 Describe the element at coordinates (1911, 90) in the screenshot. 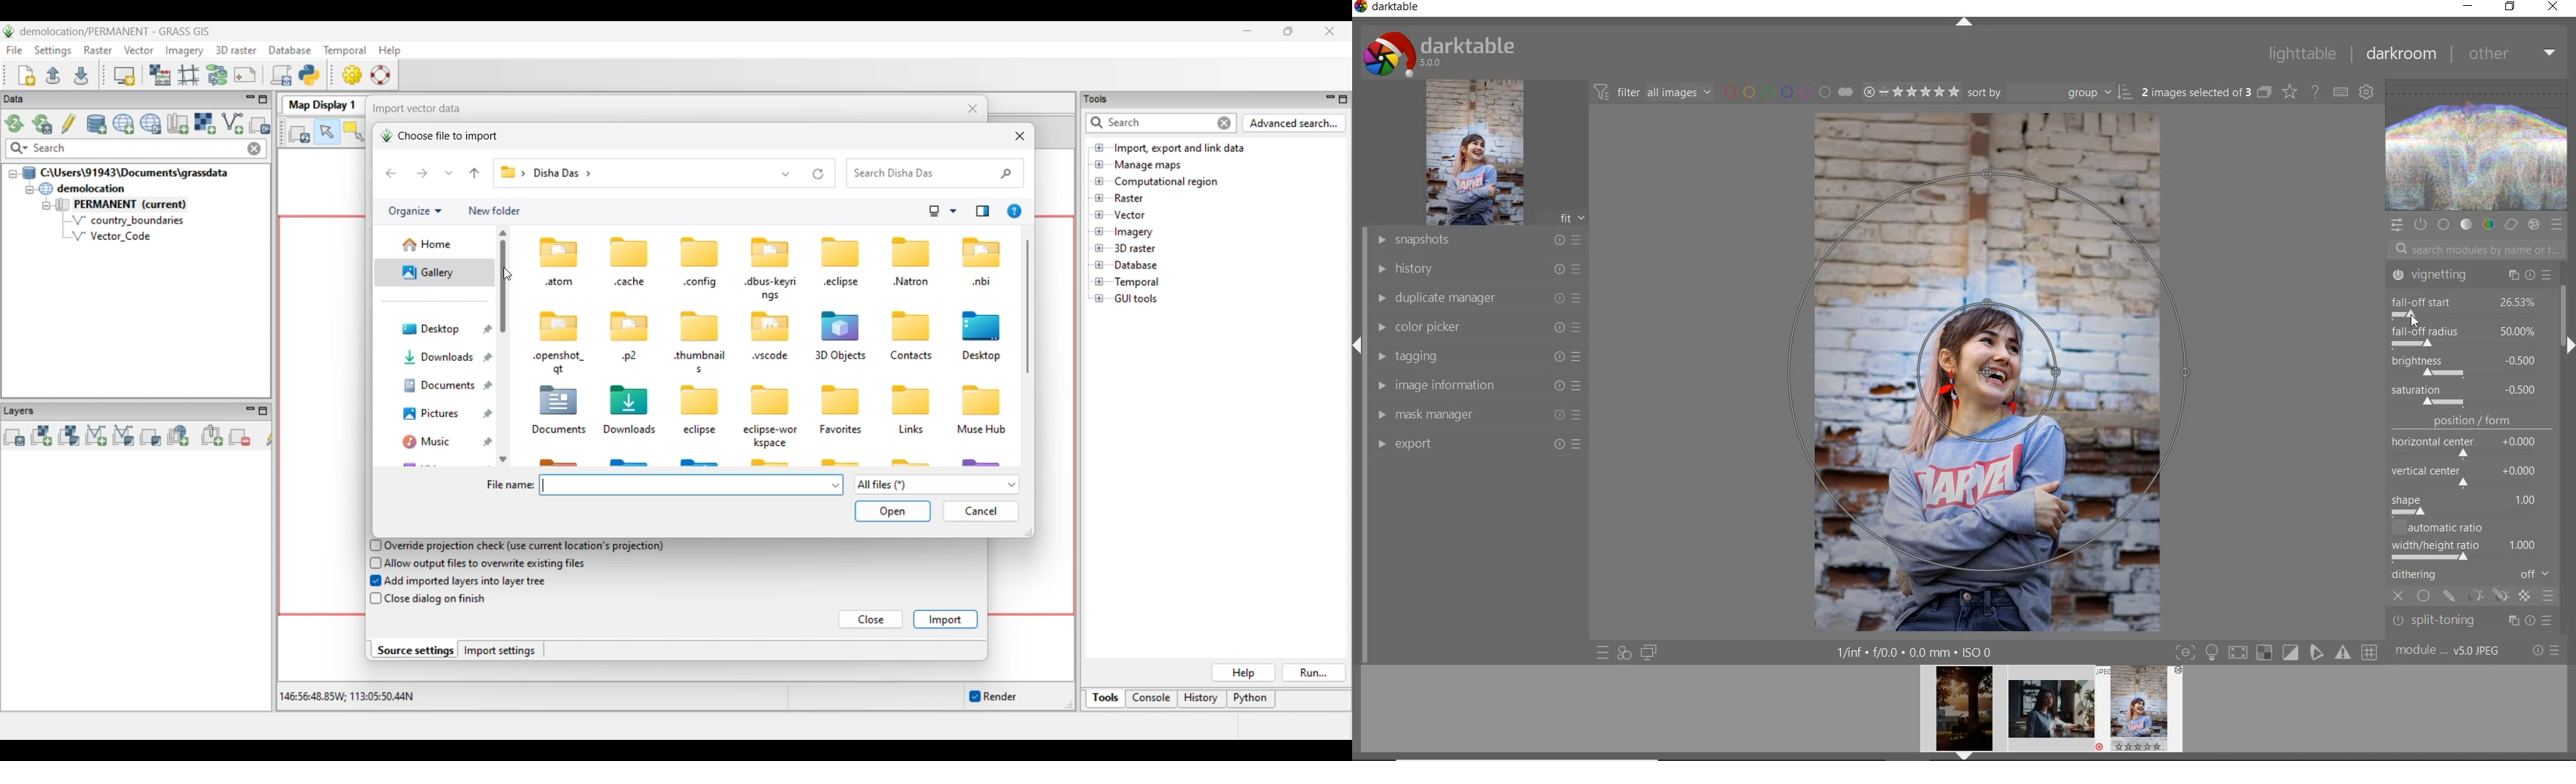

I see `SELECTED IMAGE RANGE RATING` at that location.